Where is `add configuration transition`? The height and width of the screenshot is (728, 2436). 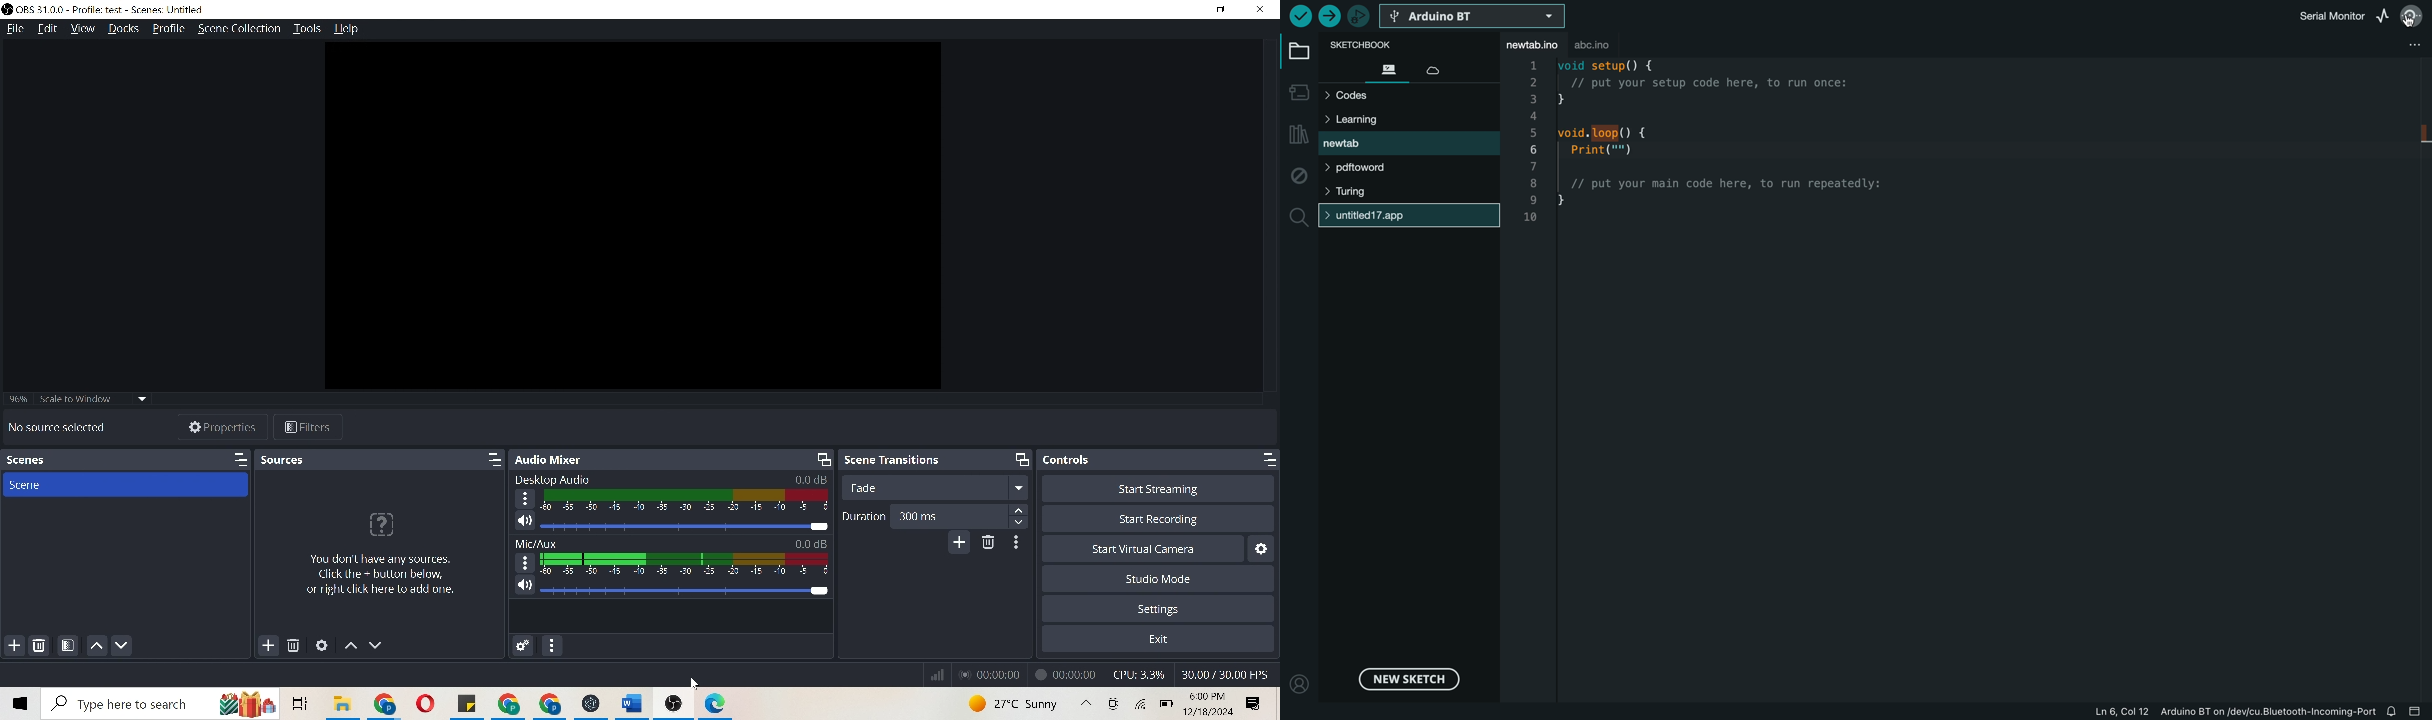
add configuration transition is located at coordinates (959, 545).